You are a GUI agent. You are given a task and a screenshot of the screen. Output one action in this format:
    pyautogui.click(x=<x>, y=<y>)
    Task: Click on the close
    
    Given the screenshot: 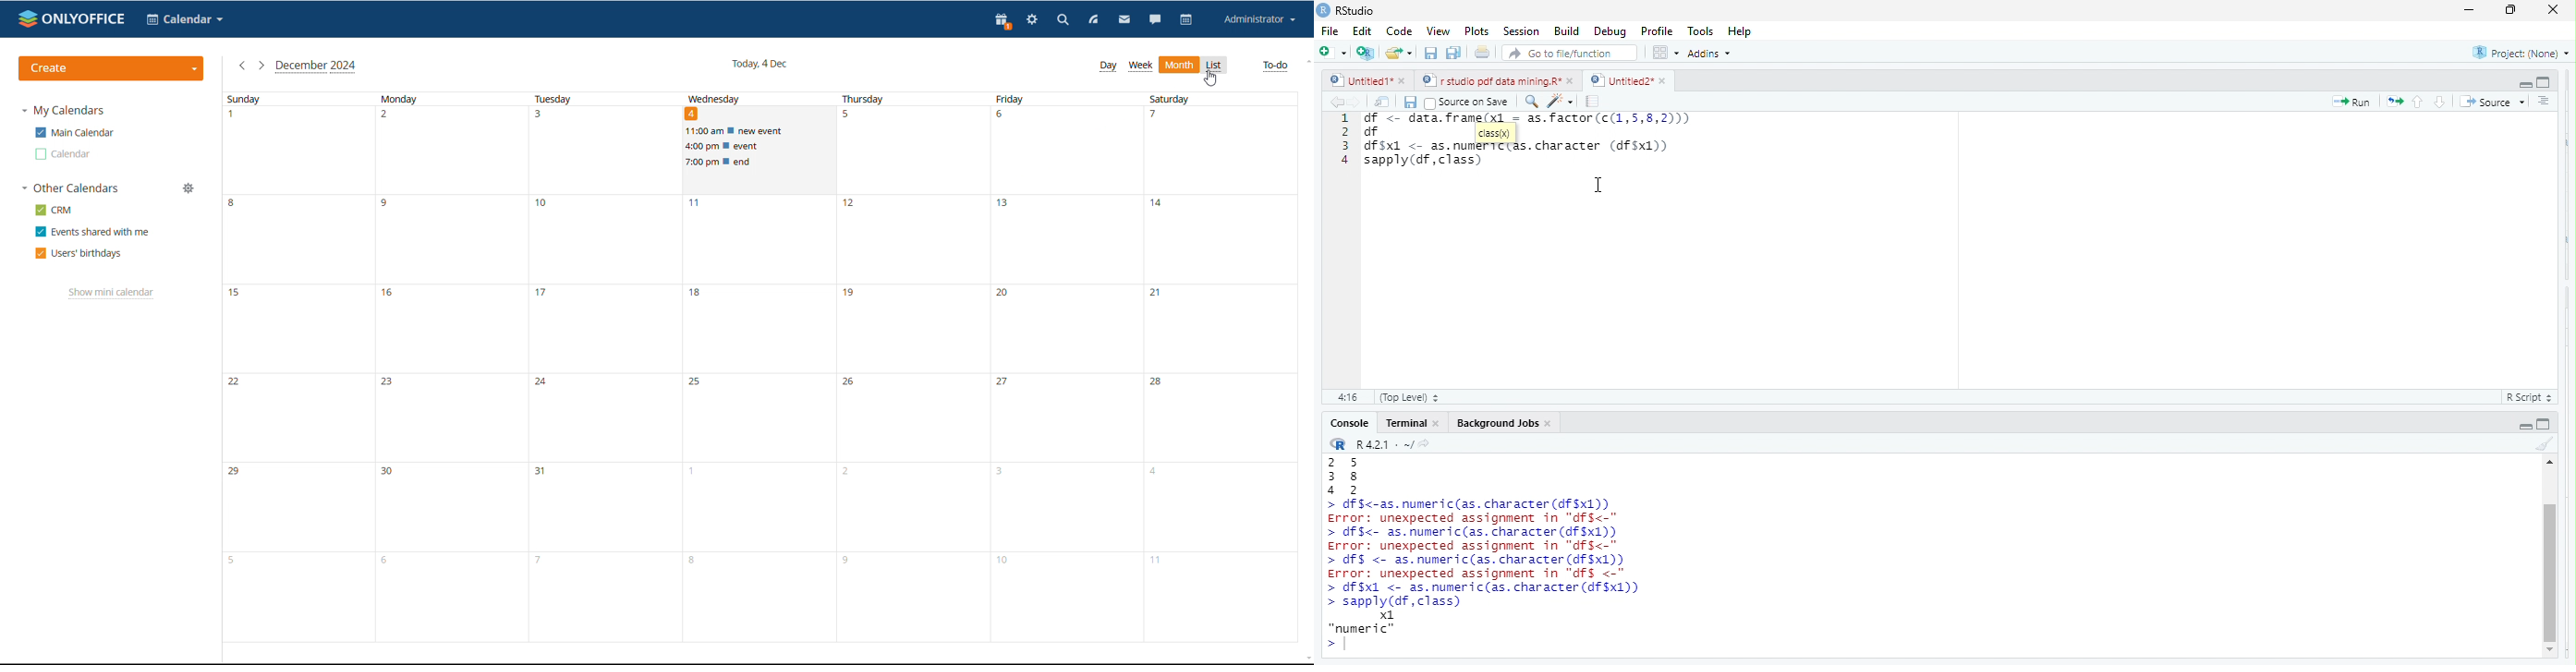 What is the action you would take?
    pyautogui.click(x=1407, y=80)
    